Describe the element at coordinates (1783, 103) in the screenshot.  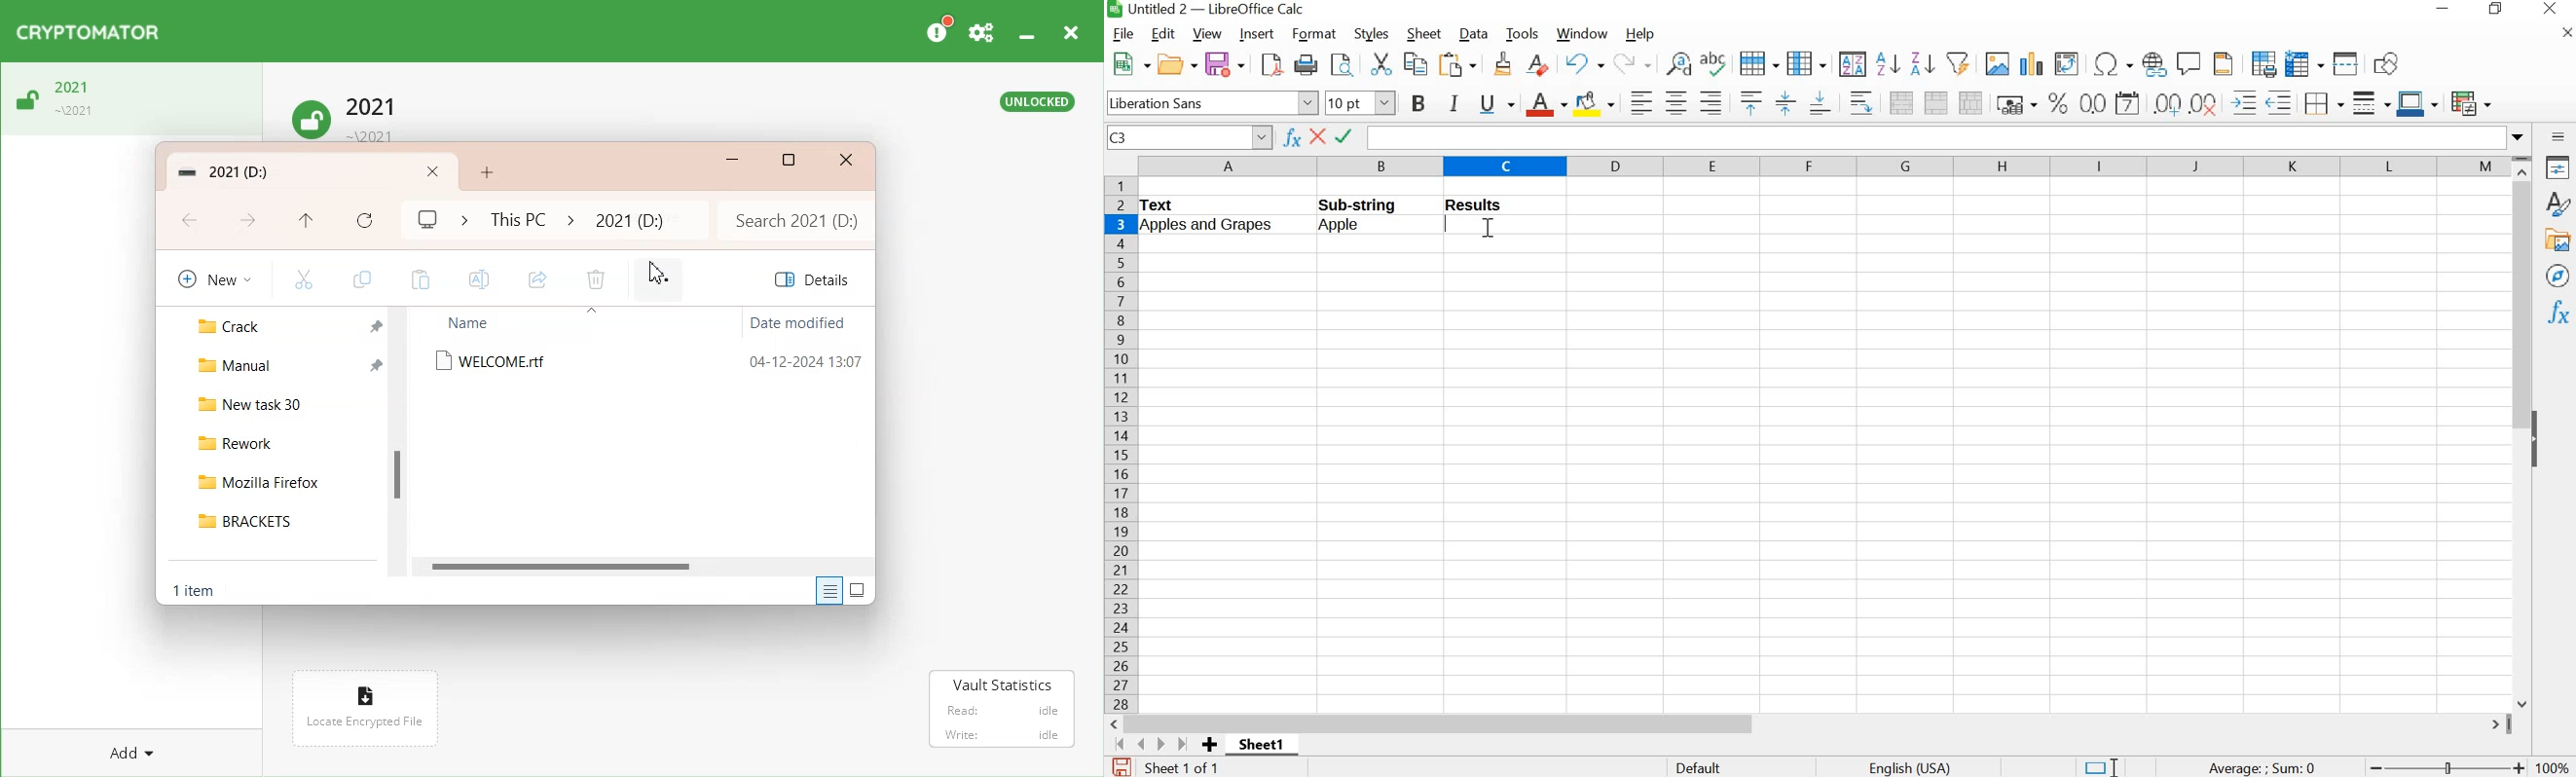
I see `center vertically` at that location.